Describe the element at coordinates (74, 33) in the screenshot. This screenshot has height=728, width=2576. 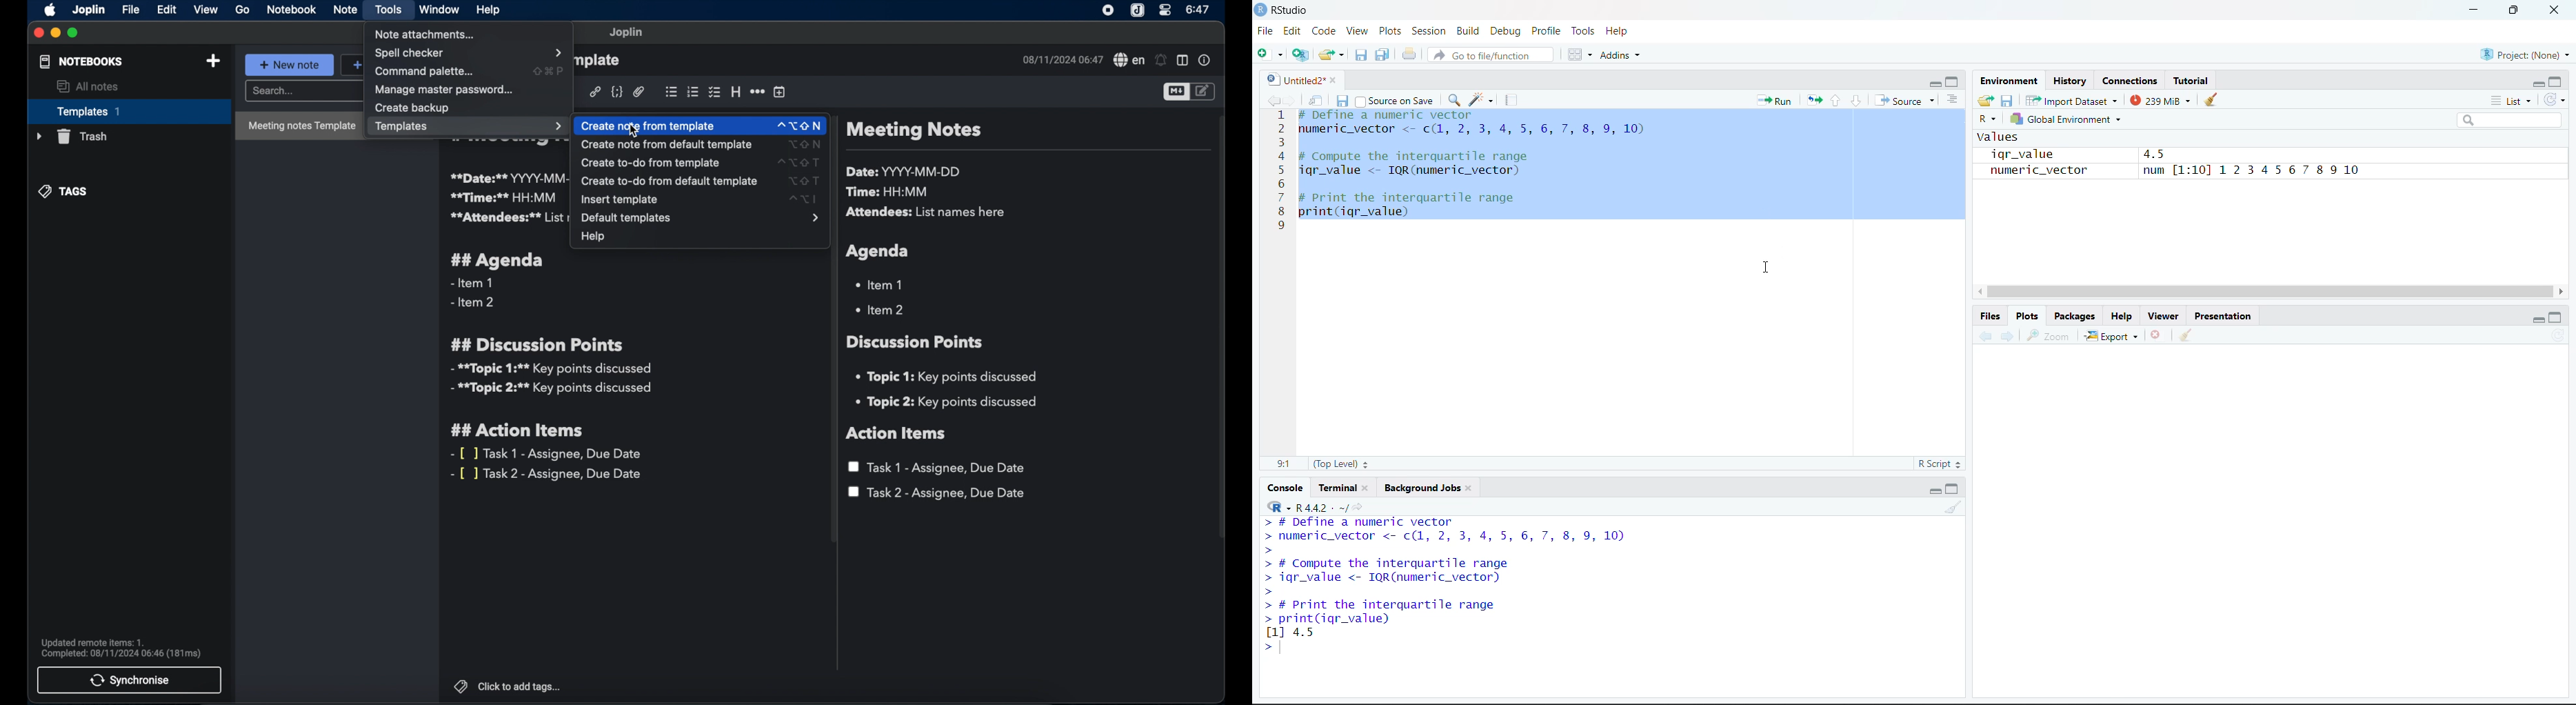
I see `maximize` at that location.